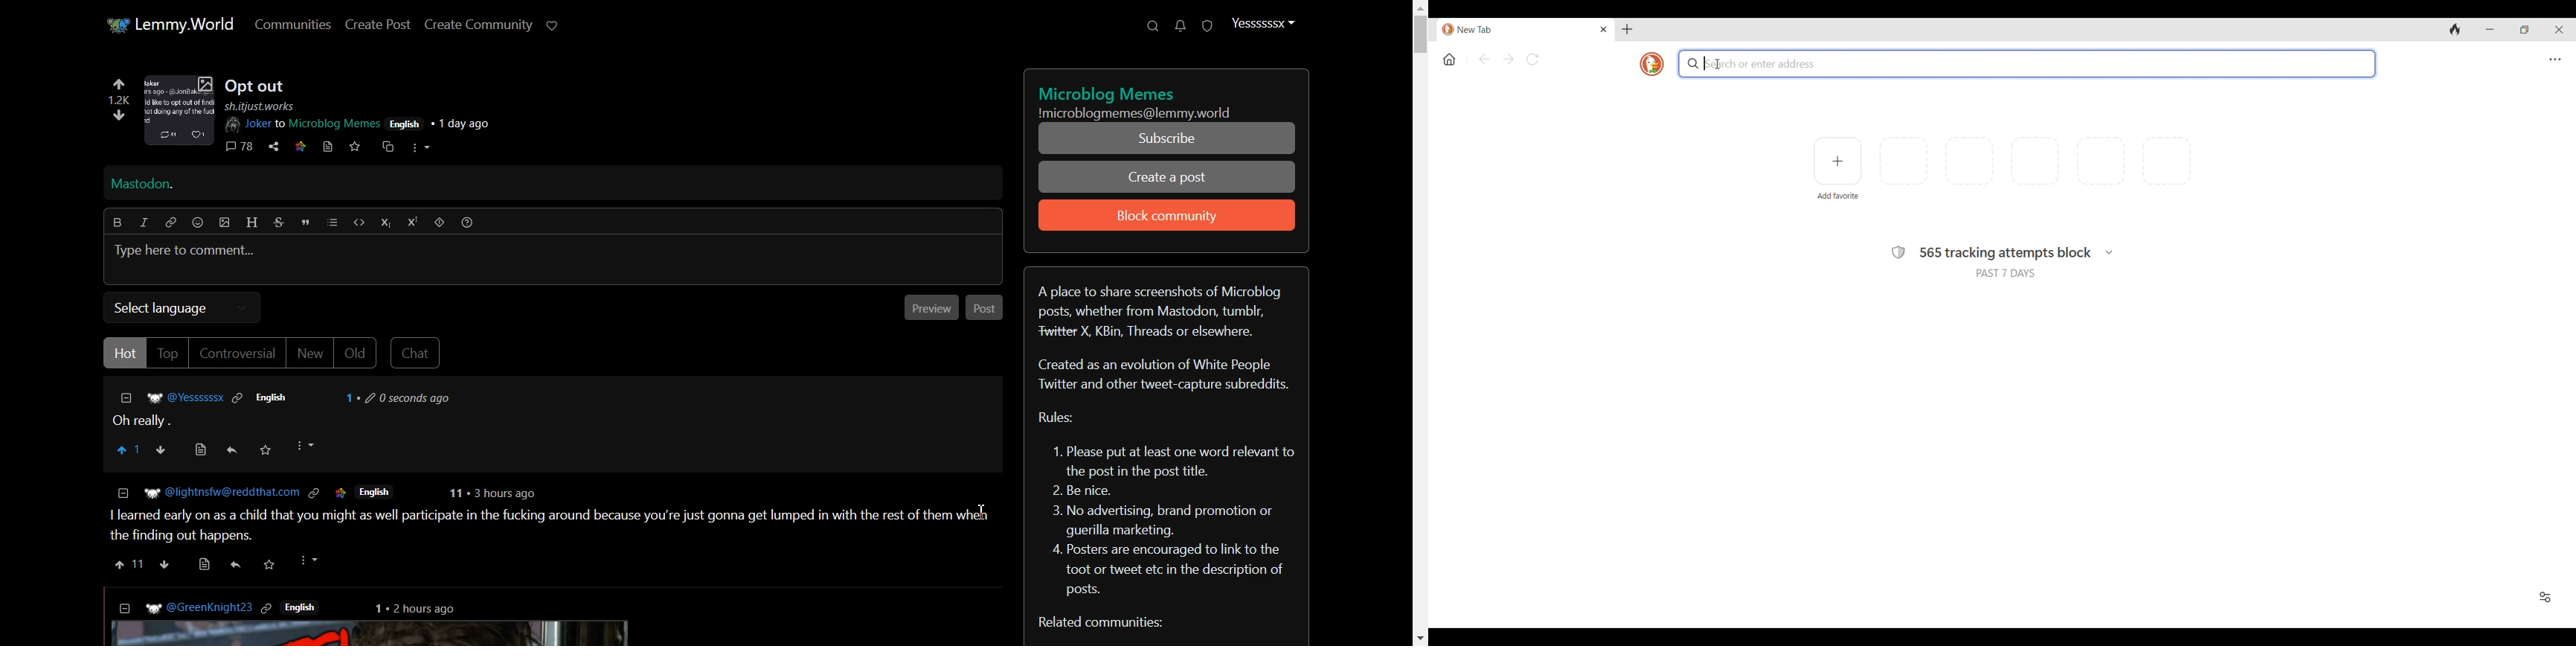 Image resolution: width=2576 pixels, height=672 pixels. I want to click on New, so click(310, 354).